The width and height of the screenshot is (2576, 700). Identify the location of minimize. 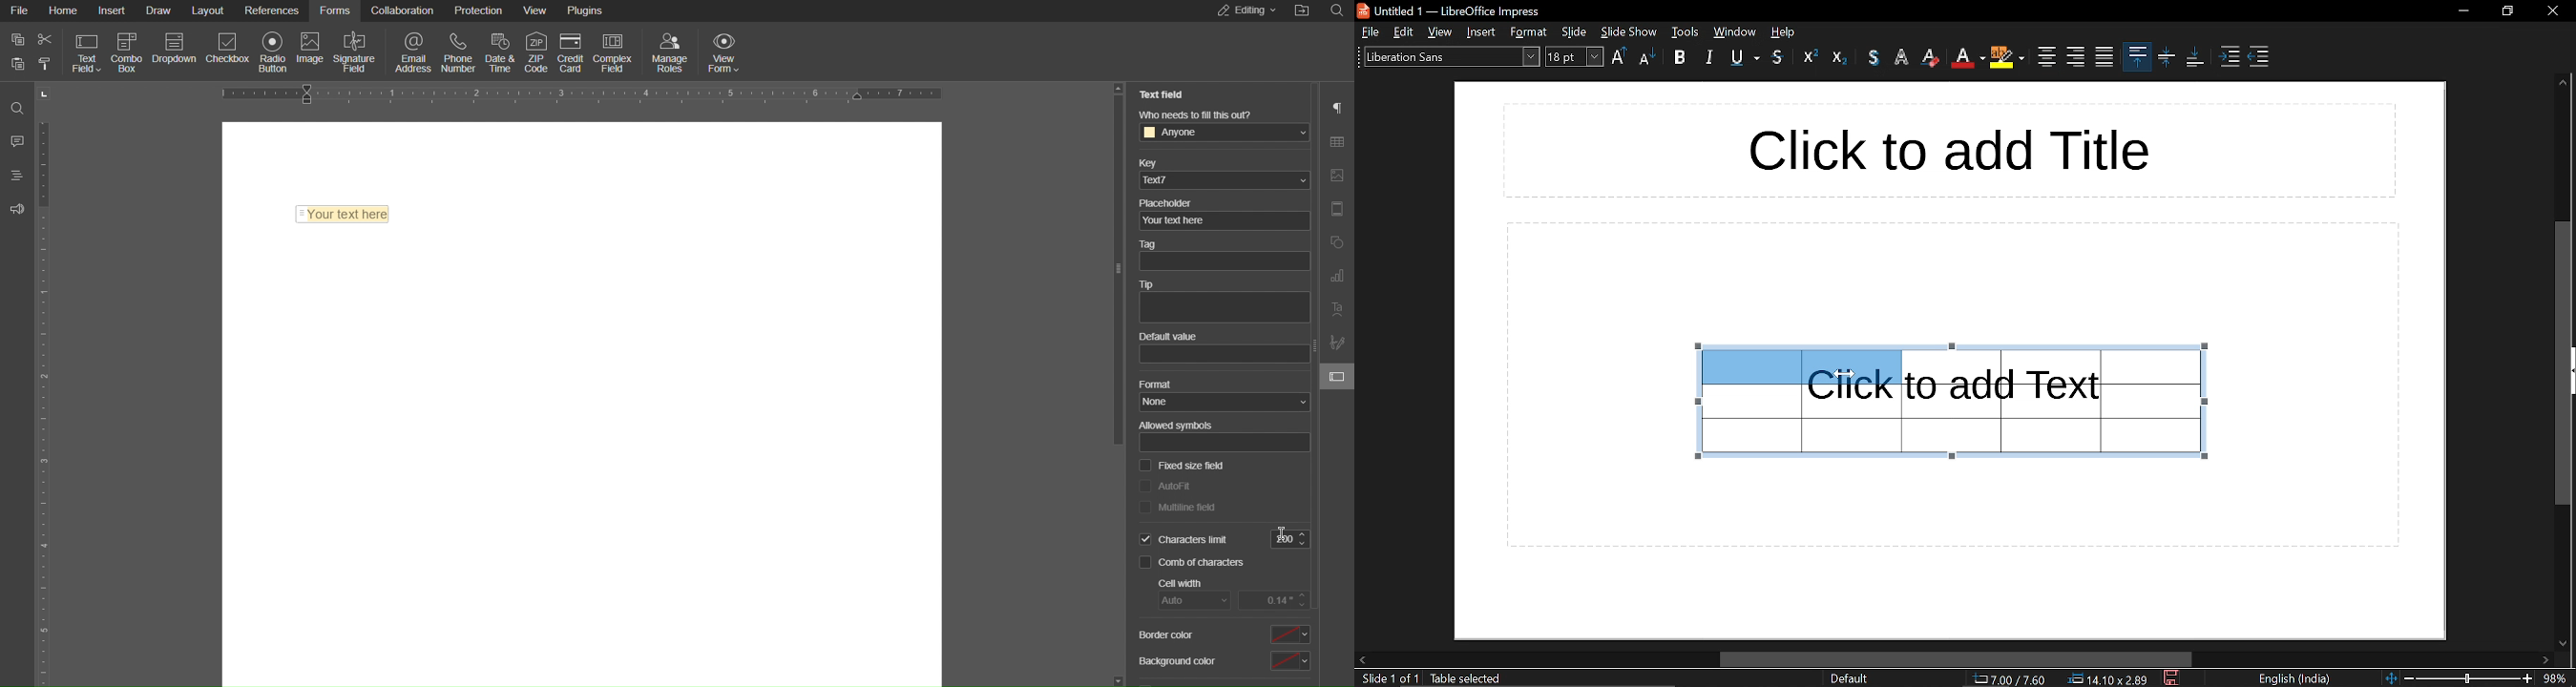
(2463, 10).